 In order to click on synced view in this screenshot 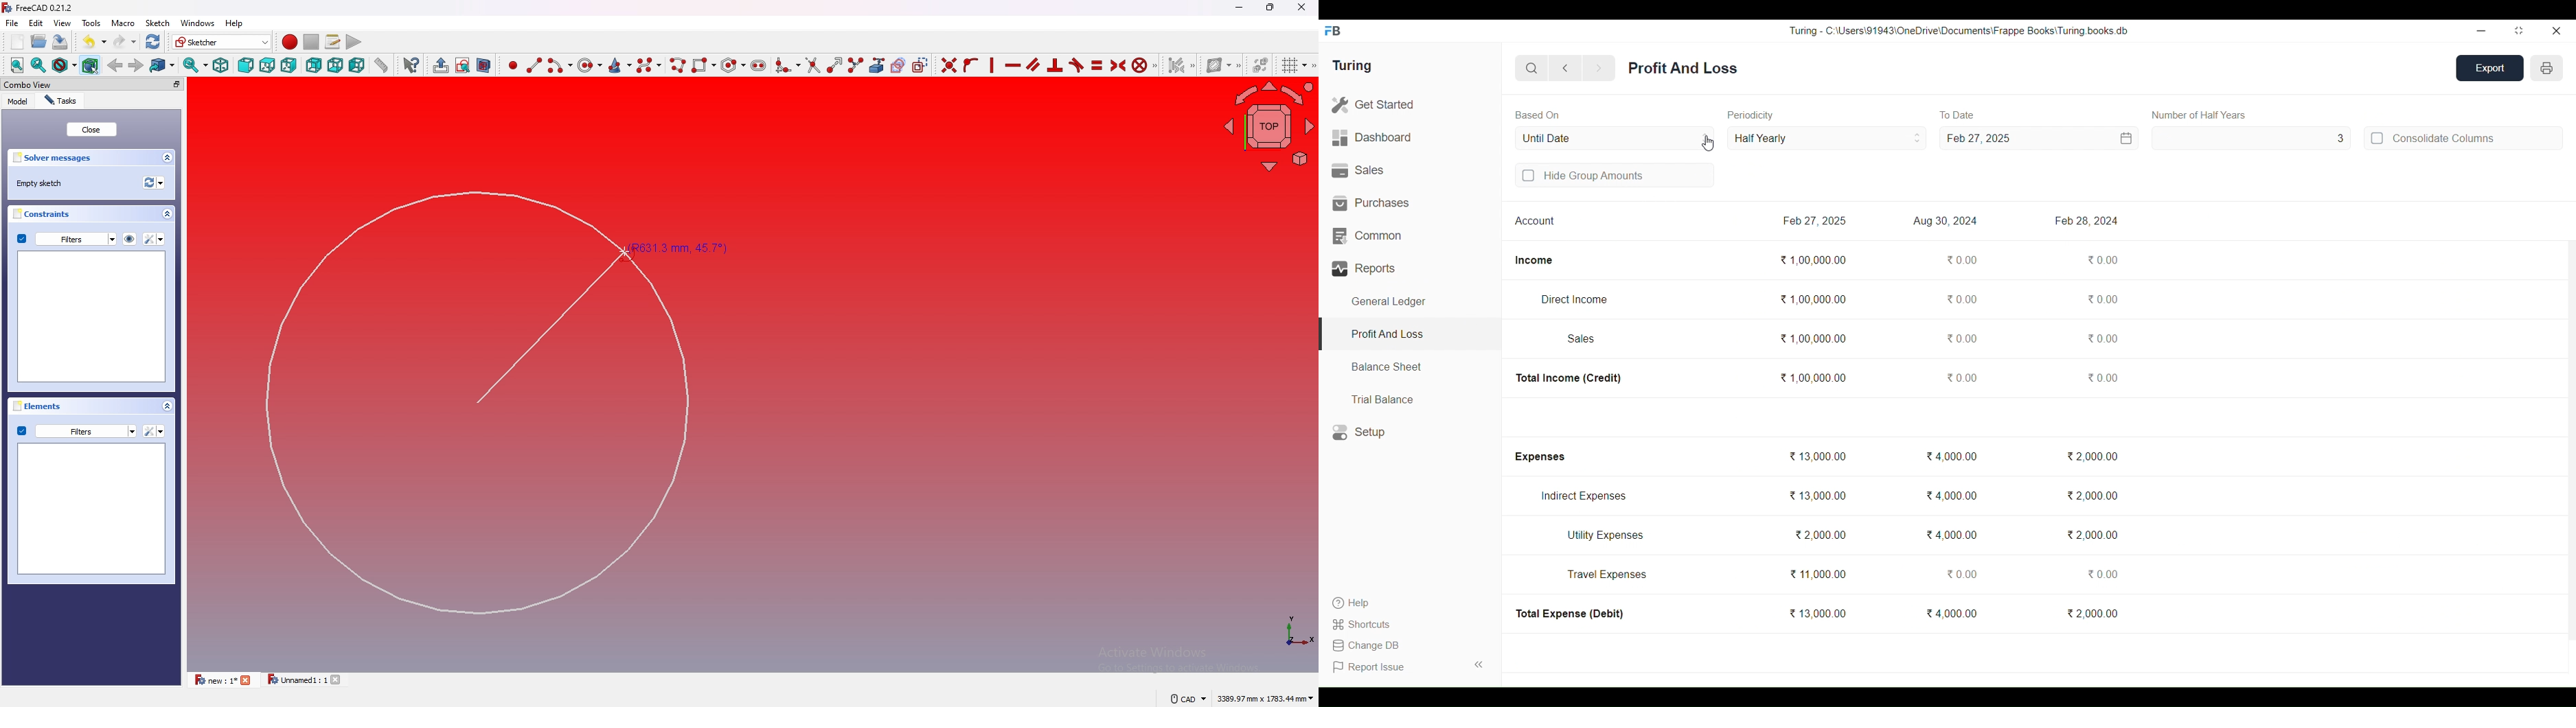, I will do `click(196, 65)`.